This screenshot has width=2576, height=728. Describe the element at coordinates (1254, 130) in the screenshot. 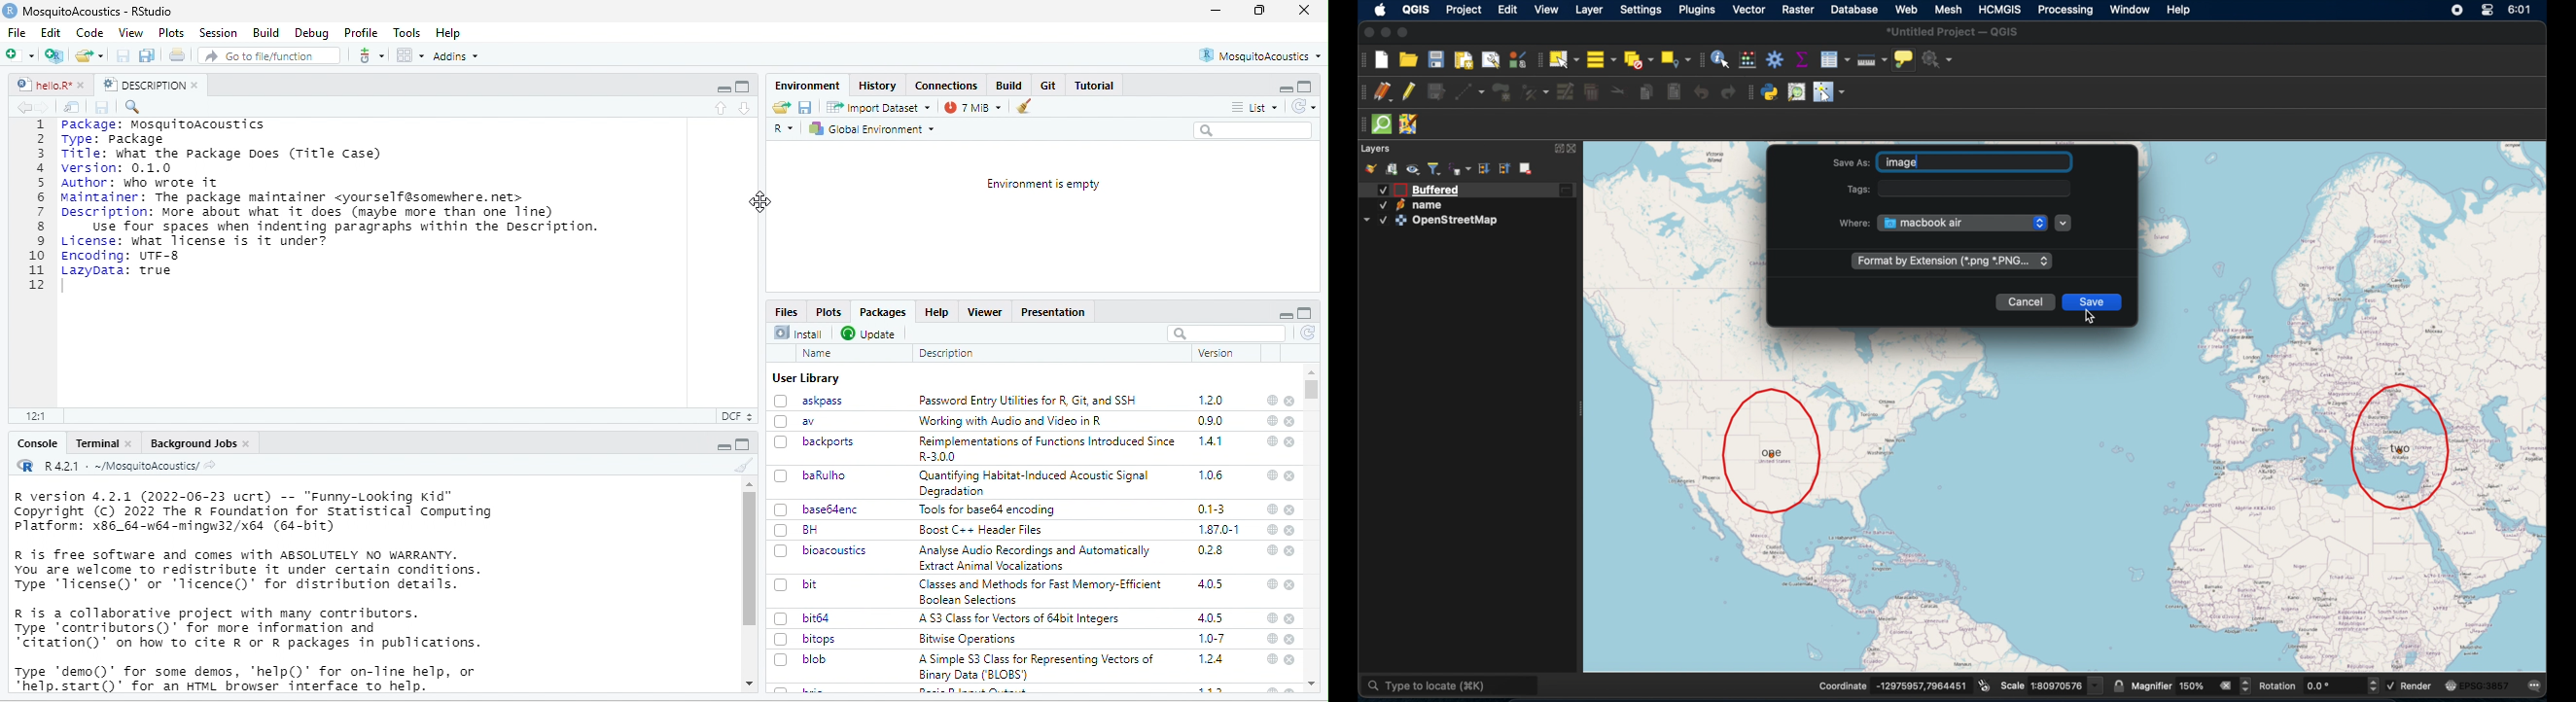

I see `Search bar` at that location.